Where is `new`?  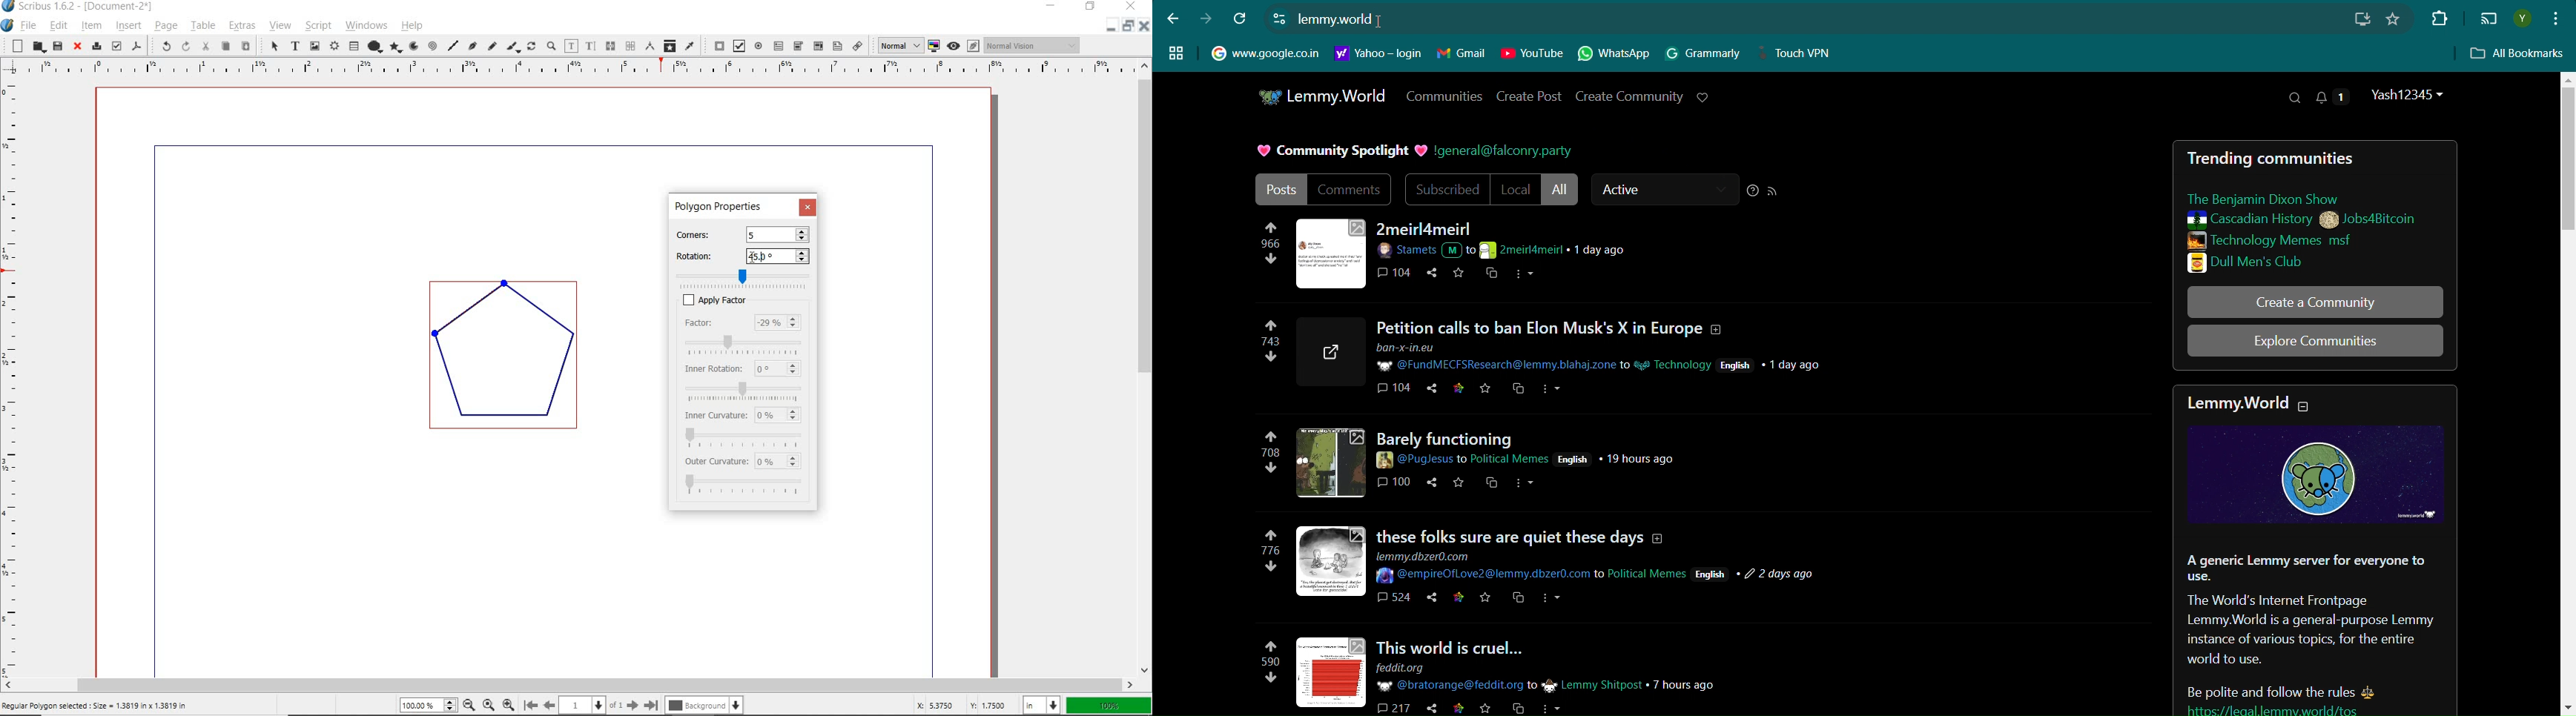
new is located at coordinates (14, 46).